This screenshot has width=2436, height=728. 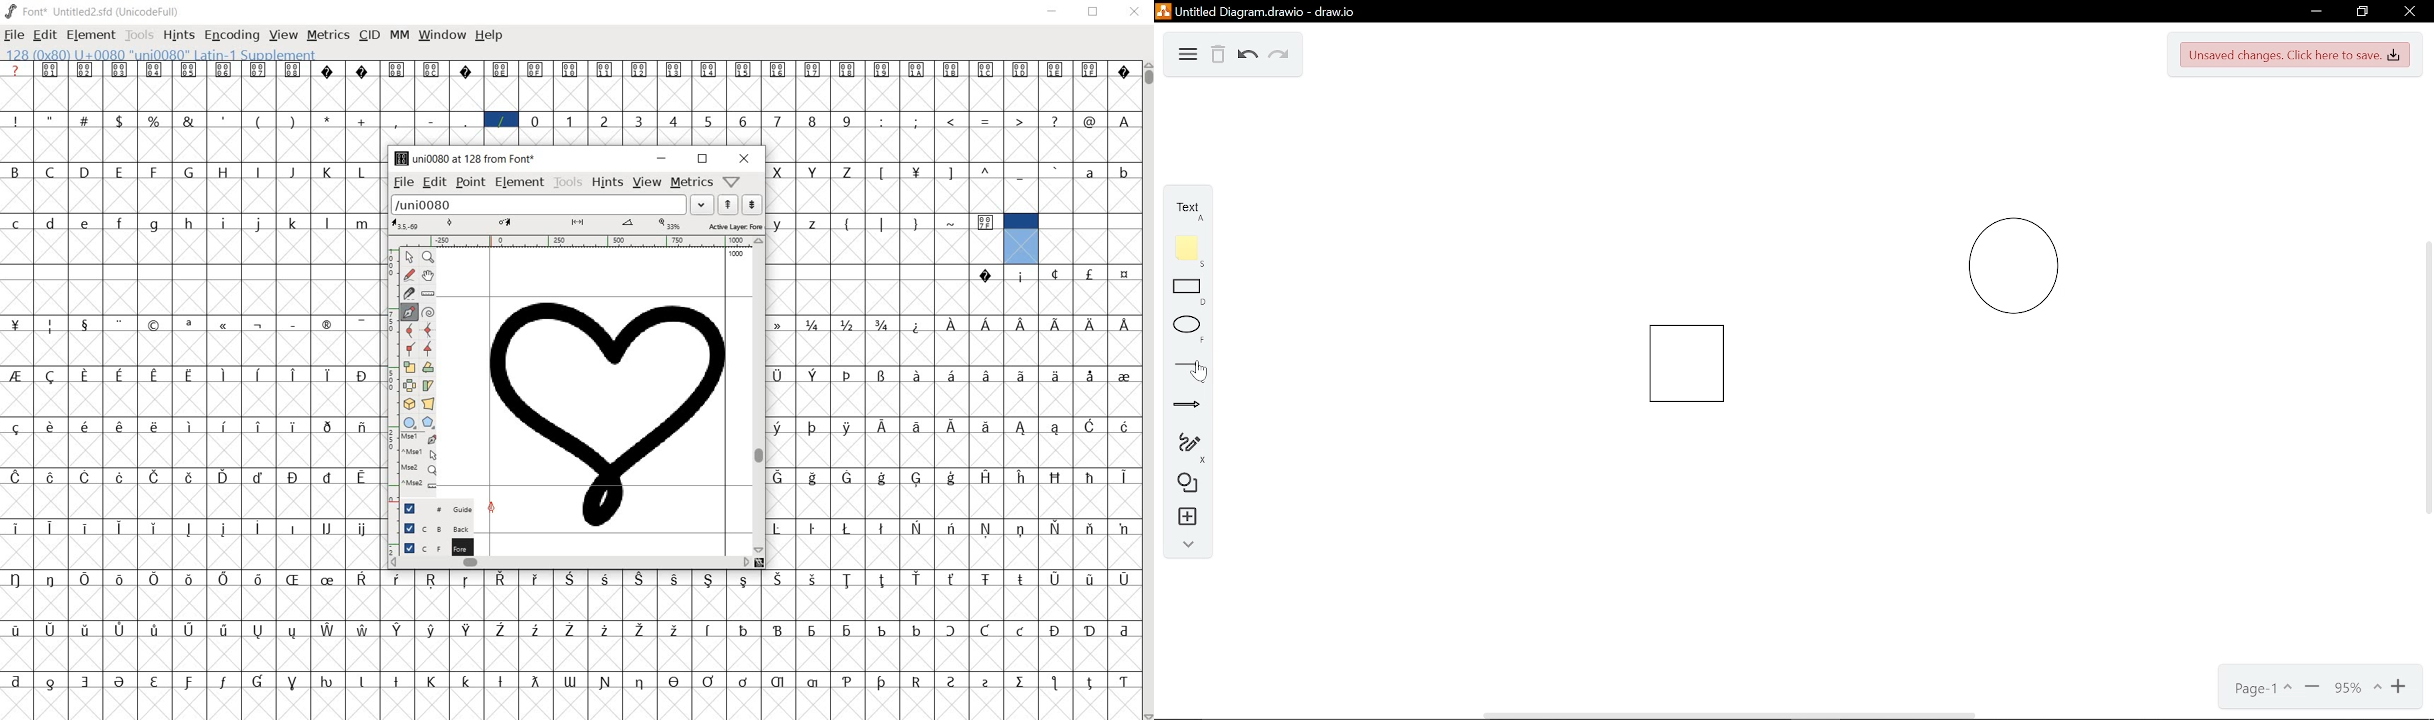 What do you see at coordinates (399, 182) in the screenshot?
I see `file` at bounding box center [399, 182].